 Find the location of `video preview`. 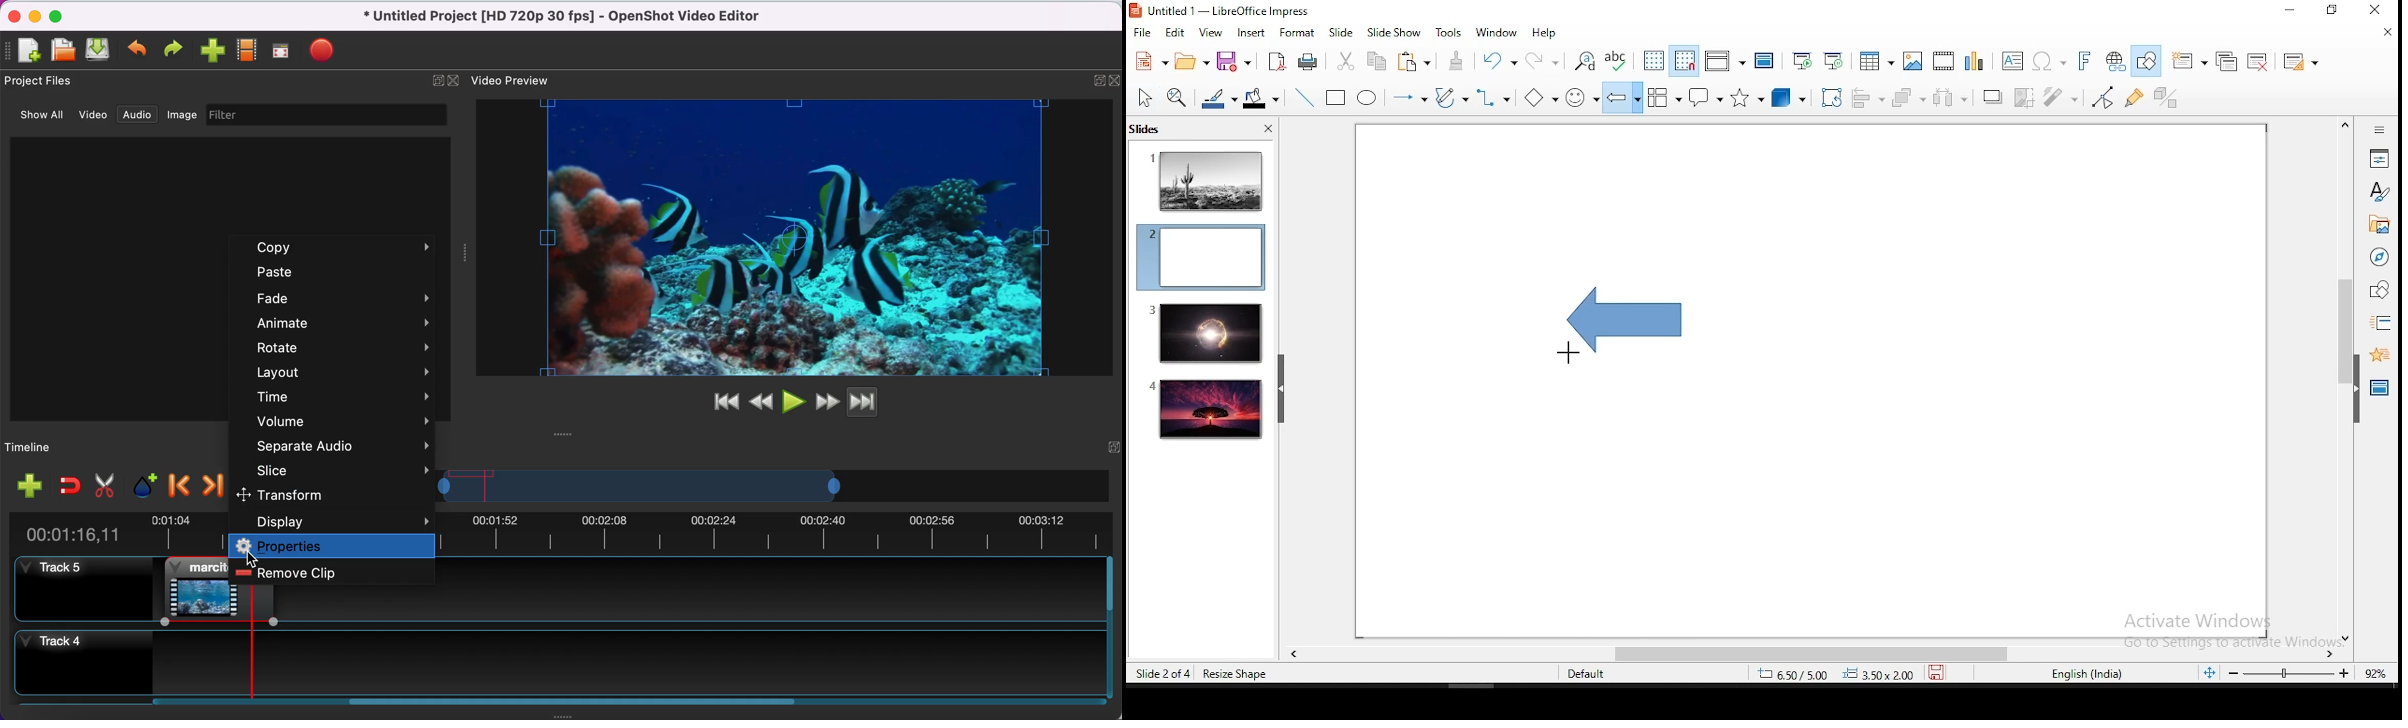

video preview is located at coordinates (768, 237).